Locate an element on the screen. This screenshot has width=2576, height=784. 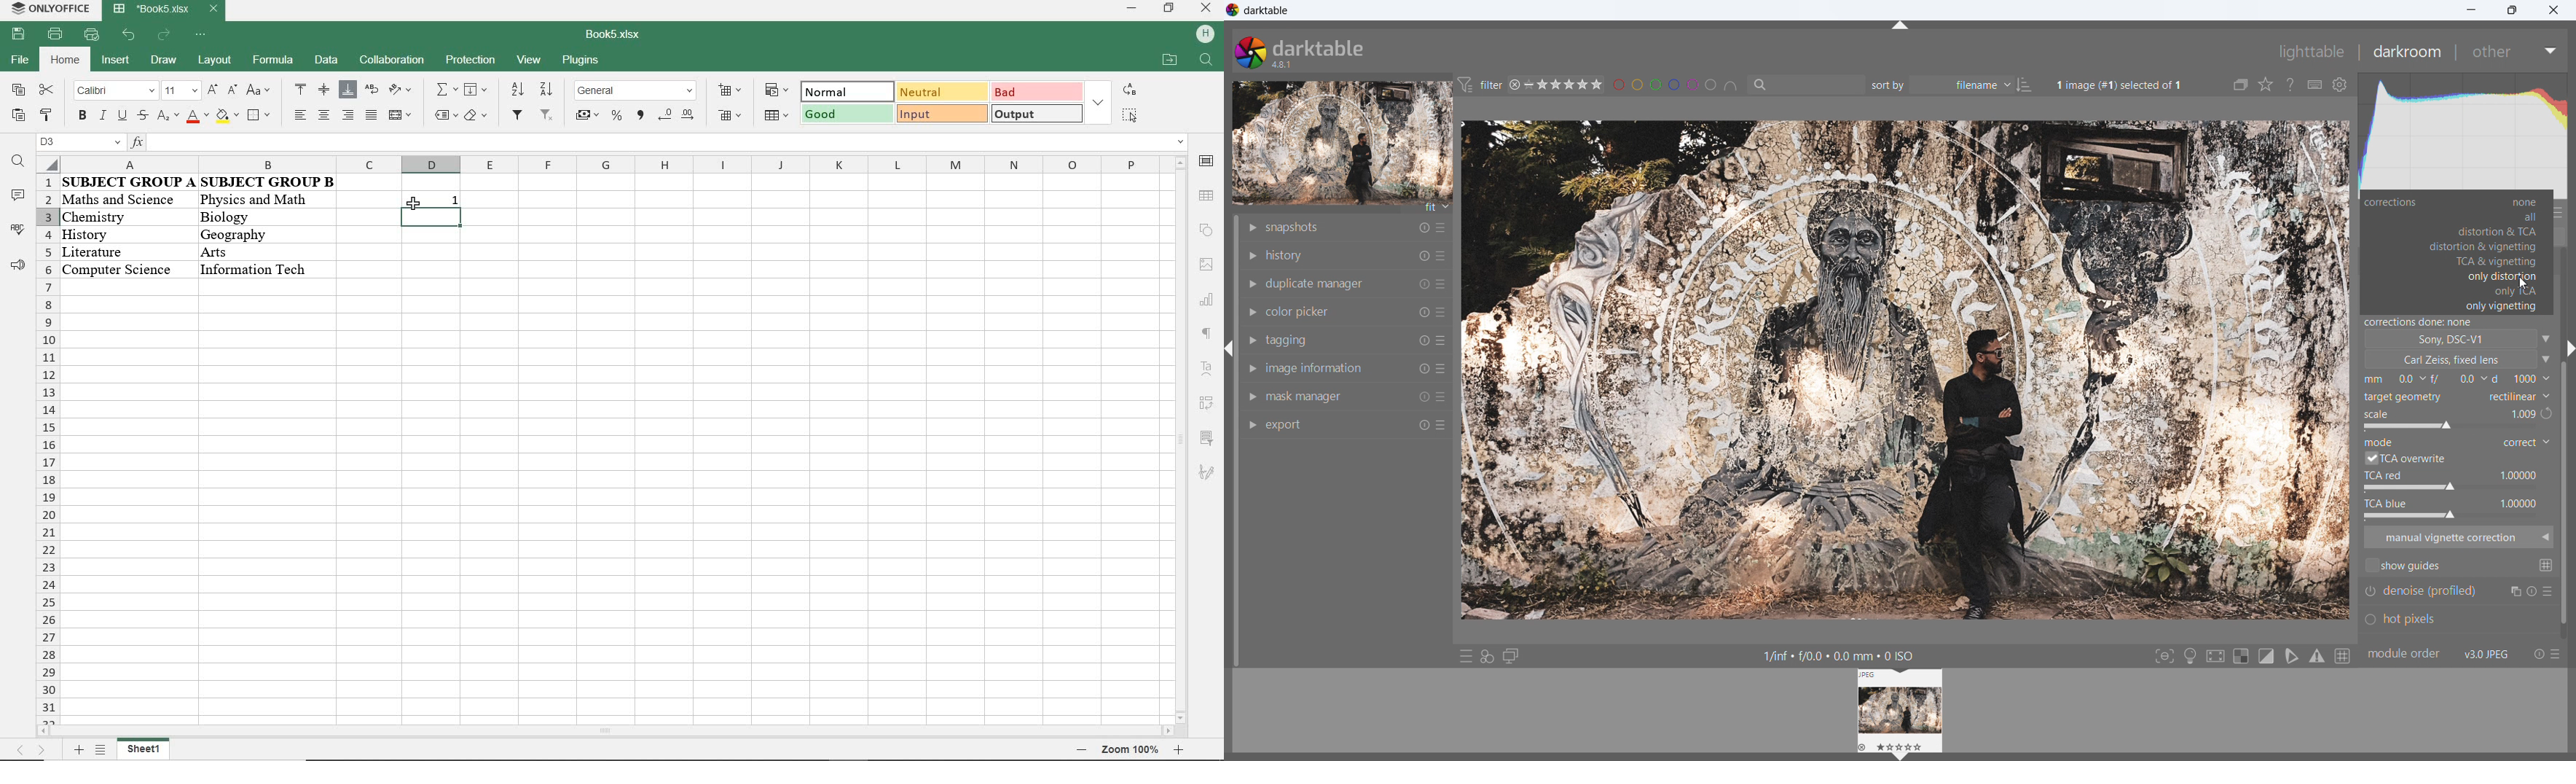
cut is located at coordinates (47, 89).